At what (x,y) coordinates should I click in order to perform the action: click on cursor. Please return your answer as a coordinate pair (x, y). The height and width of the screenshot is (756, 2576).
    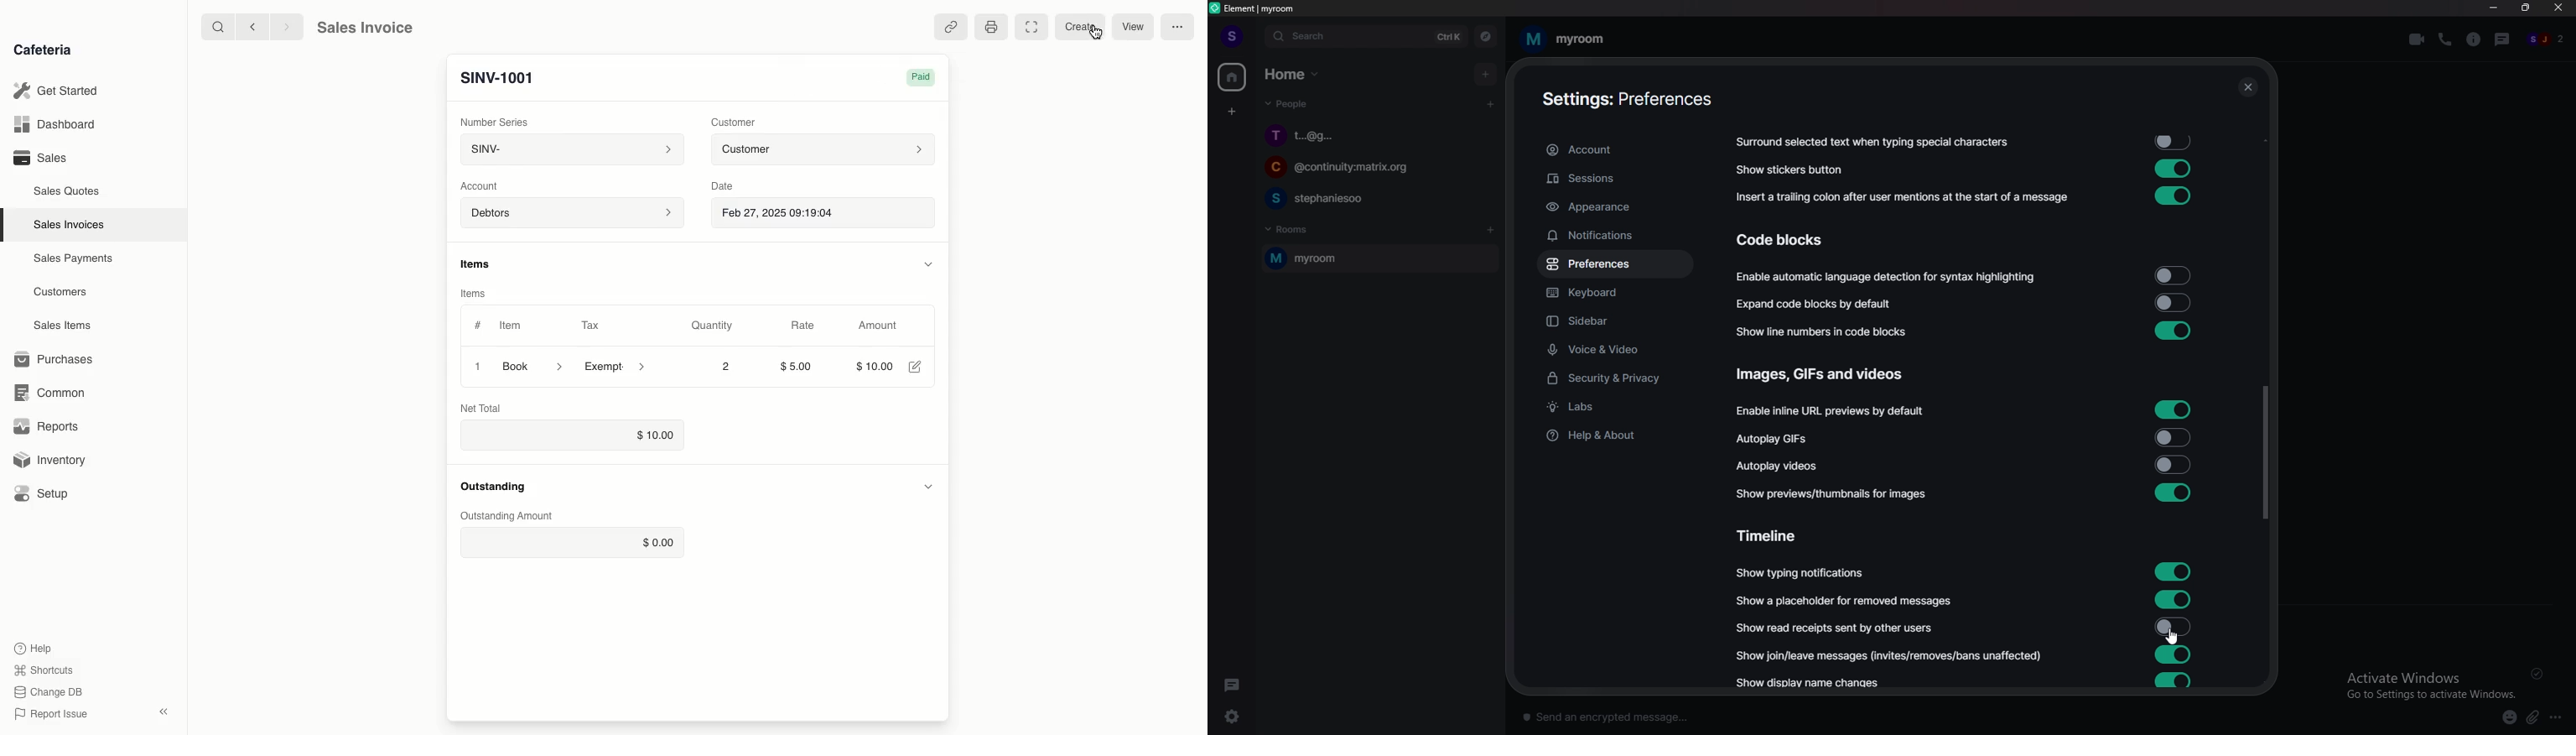
    Looking at the image, I should click on (1092, 35).